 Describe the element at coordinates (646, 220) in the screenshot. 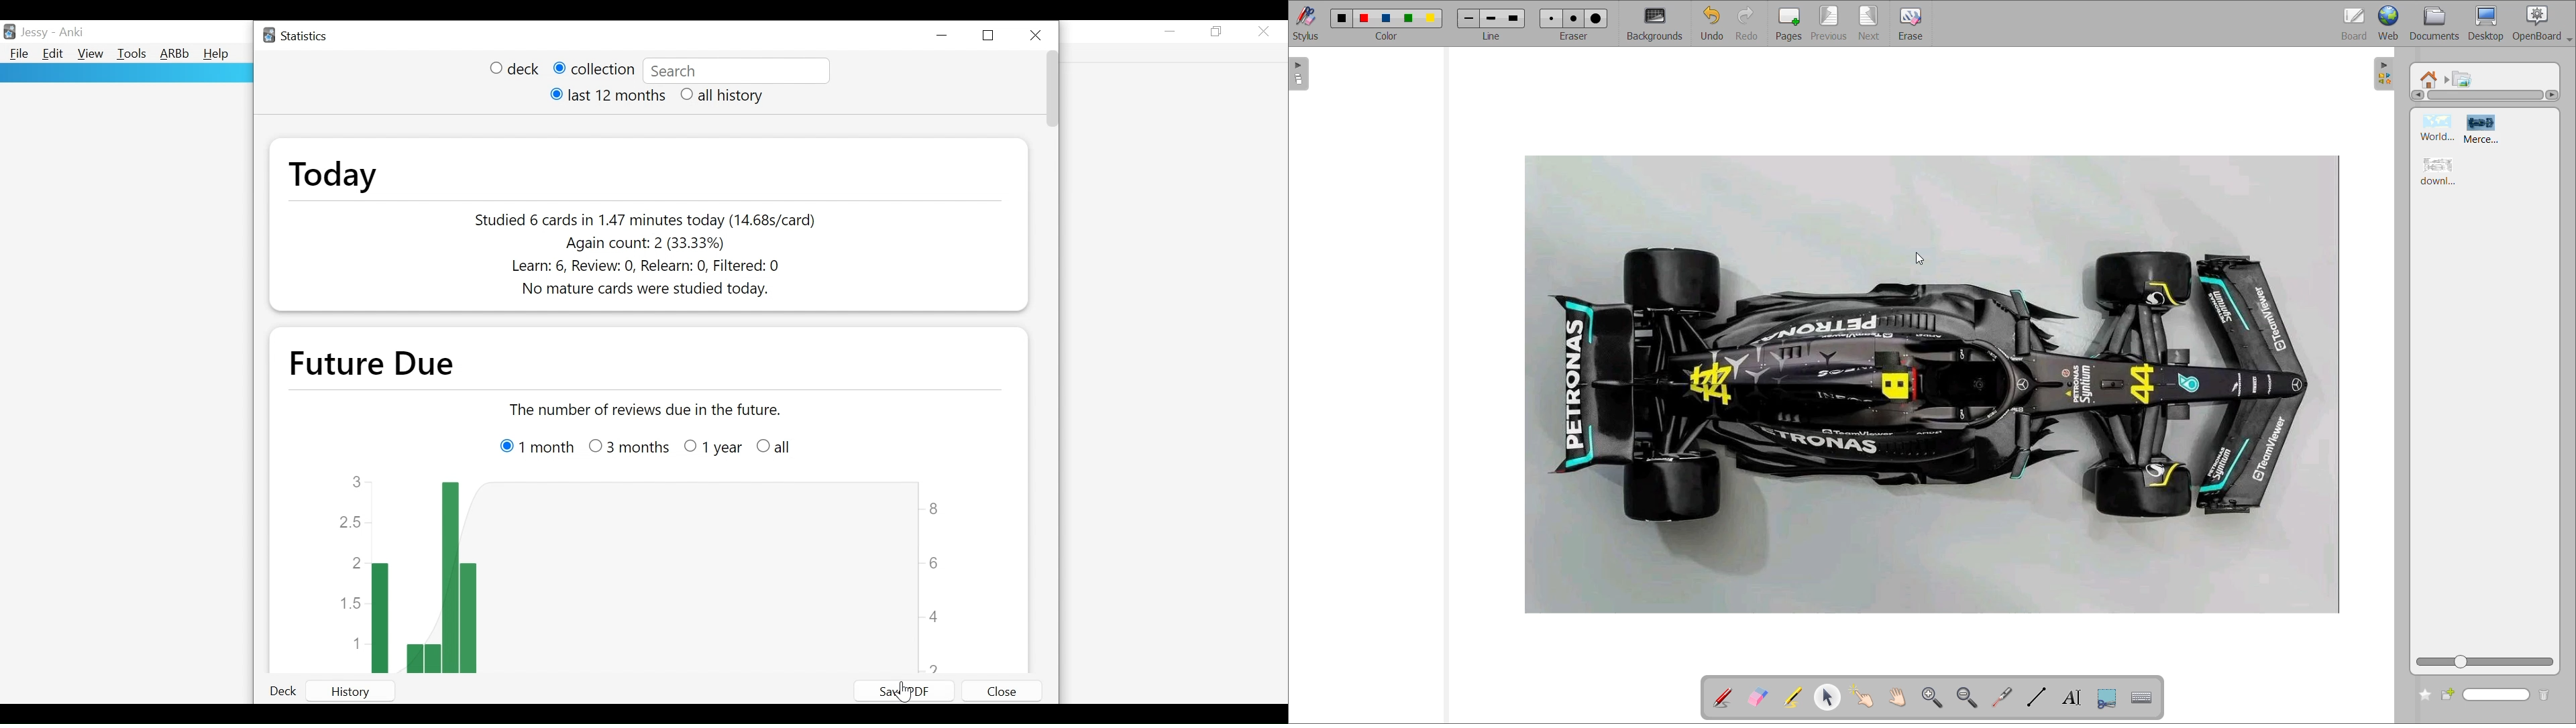

I see `Studied number of cards in number of seconds today` at that location.